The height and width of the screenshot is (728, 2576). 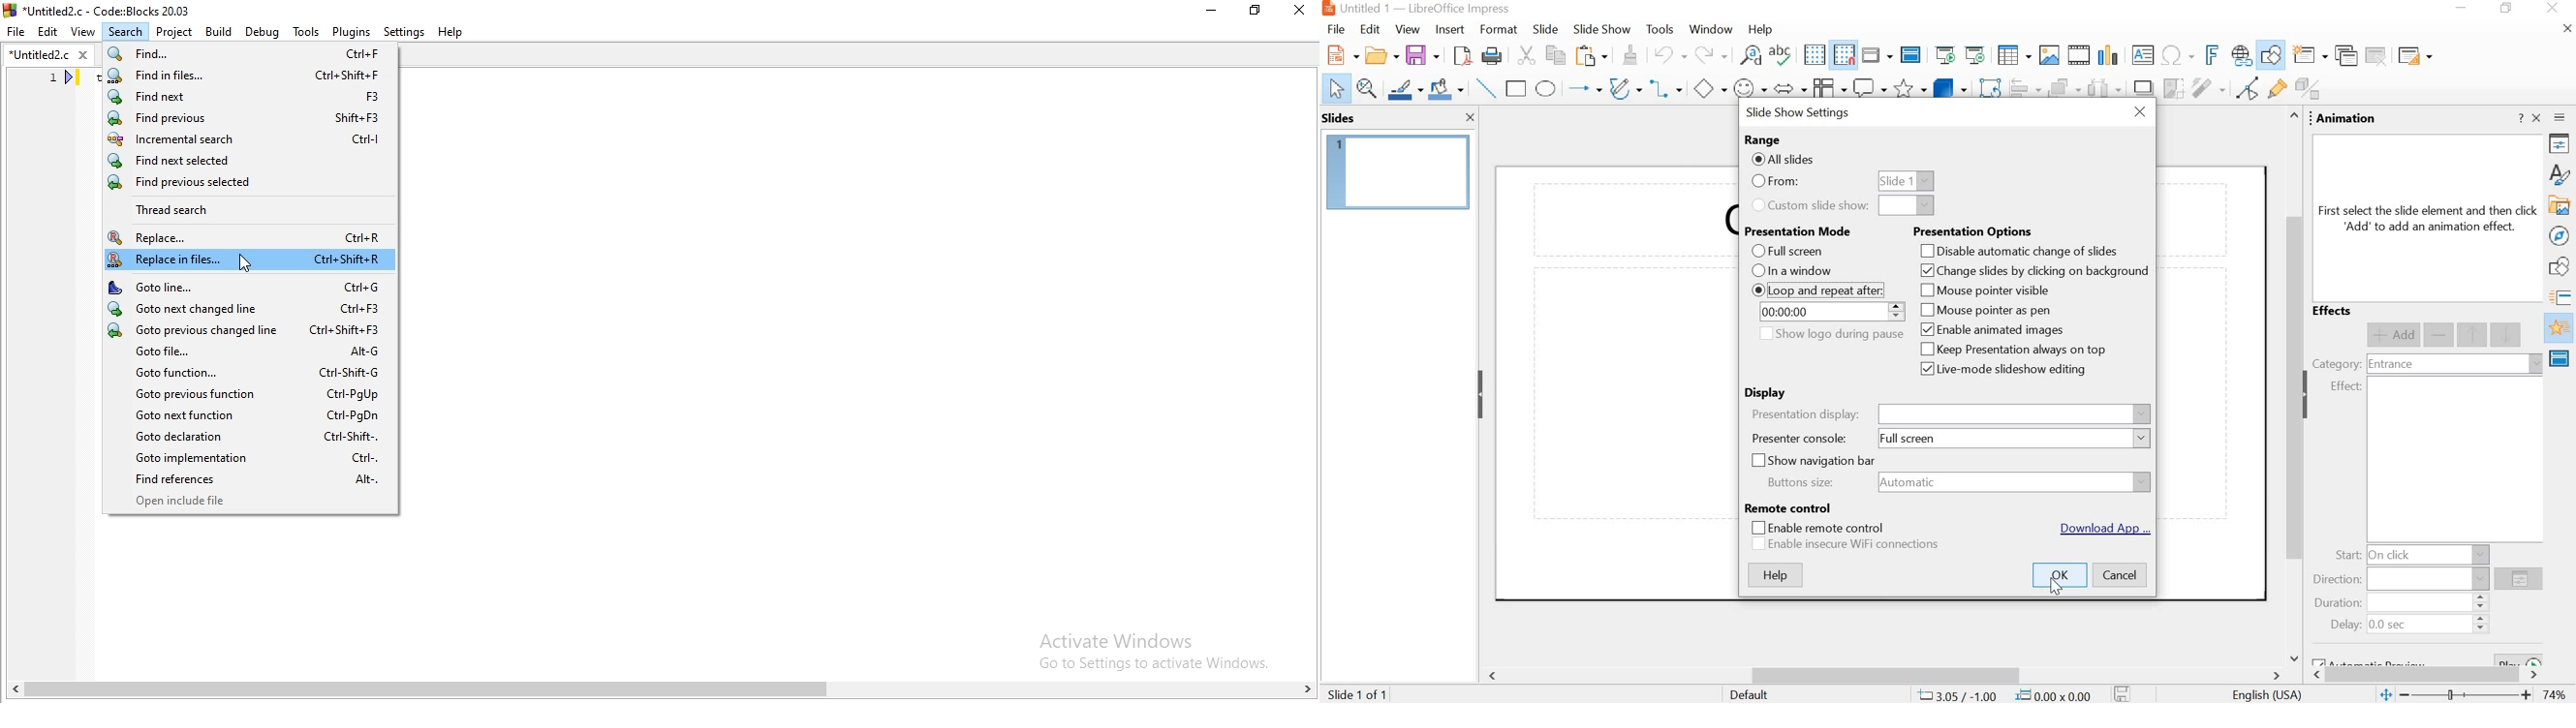 What do you see at coordinates (47, 57) in the screenshot?
I see `*untitled2.c` at bounding box center [47, 57].